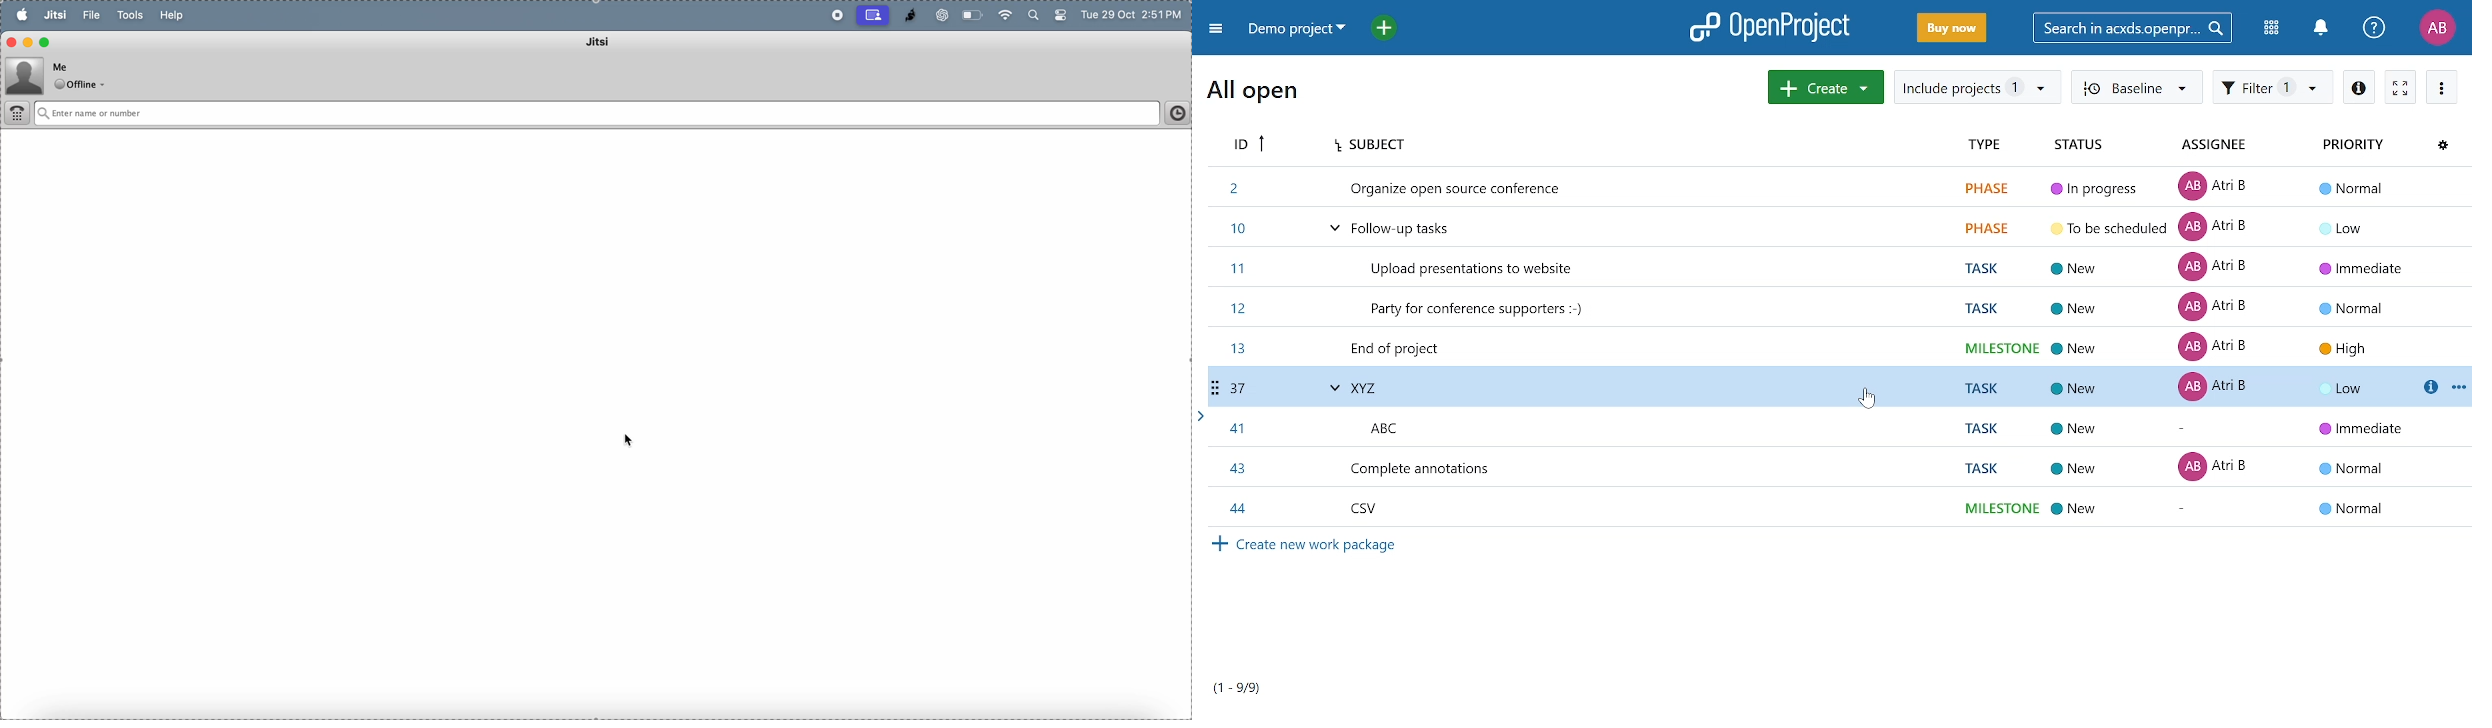  Describe the element at coordinates (874, 15) in the screenshot. I see `cast` at that location.